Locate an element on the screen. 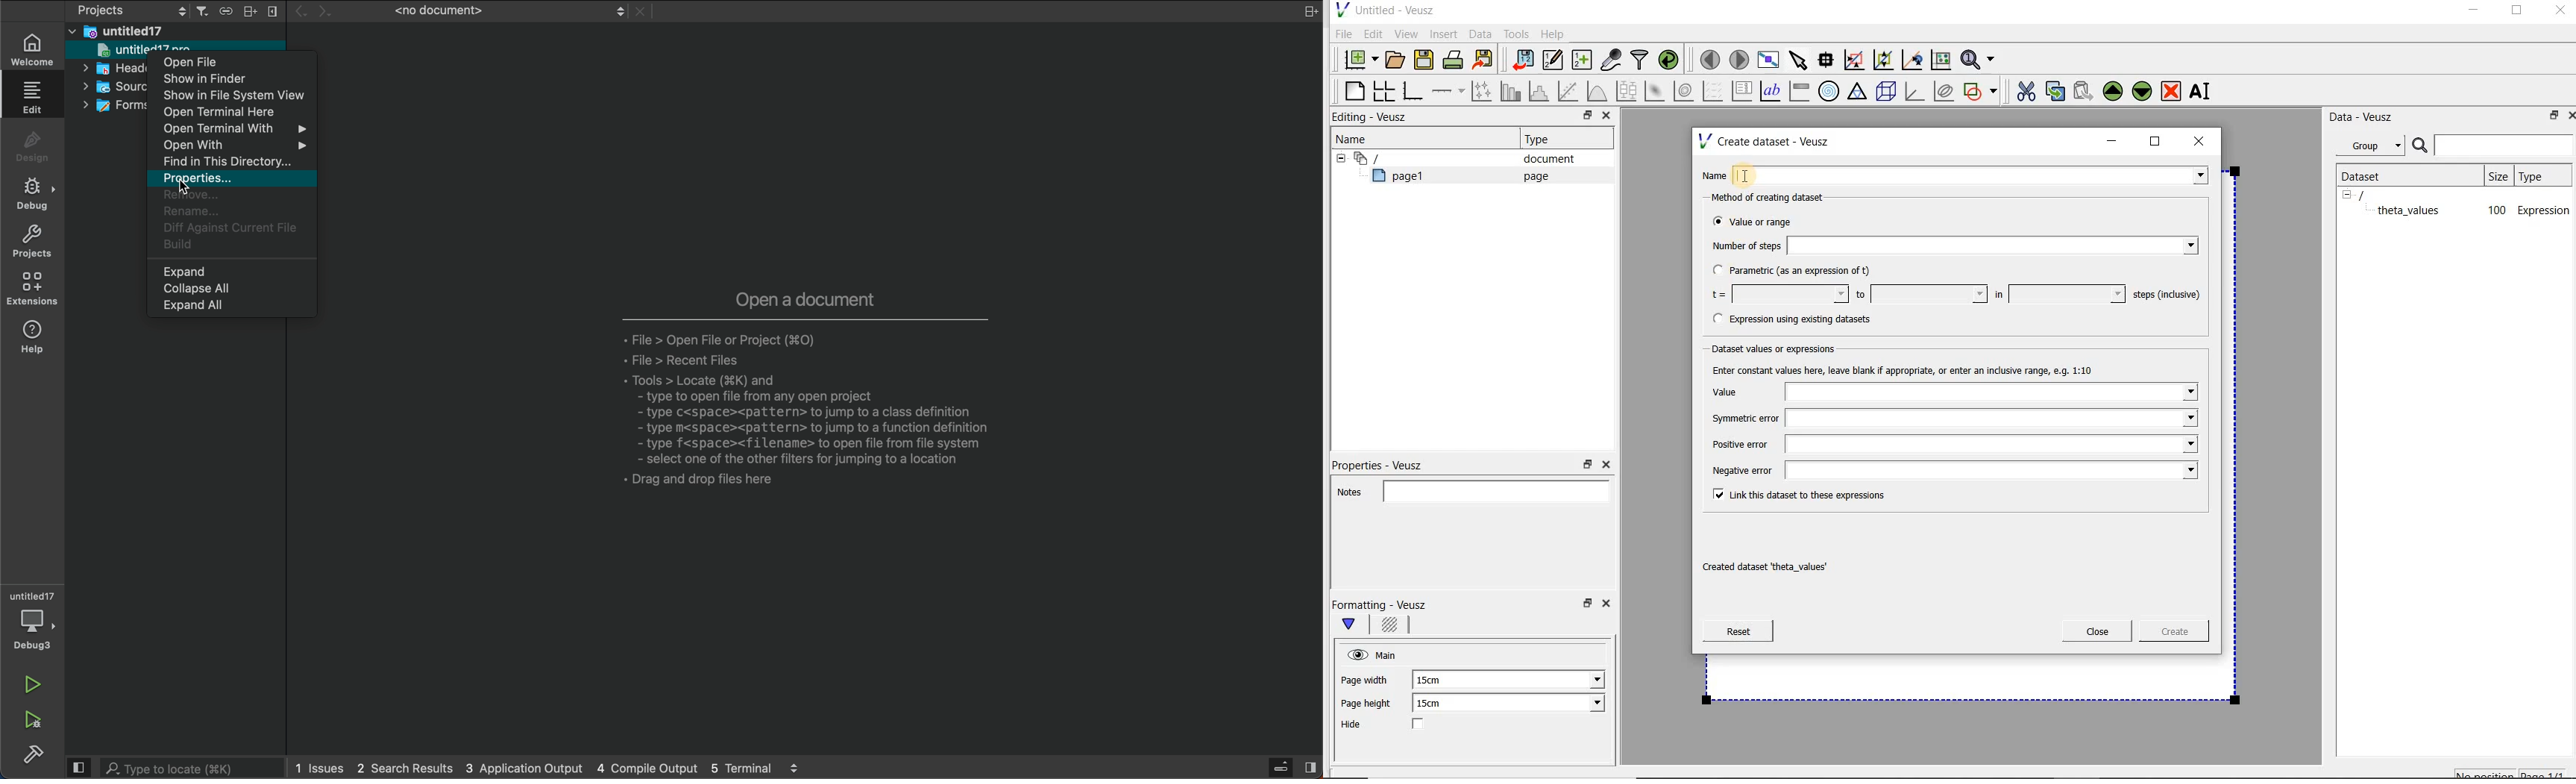 The height and width of the screenshot is (784, 2576). View is located at coordinates (1406, 32).